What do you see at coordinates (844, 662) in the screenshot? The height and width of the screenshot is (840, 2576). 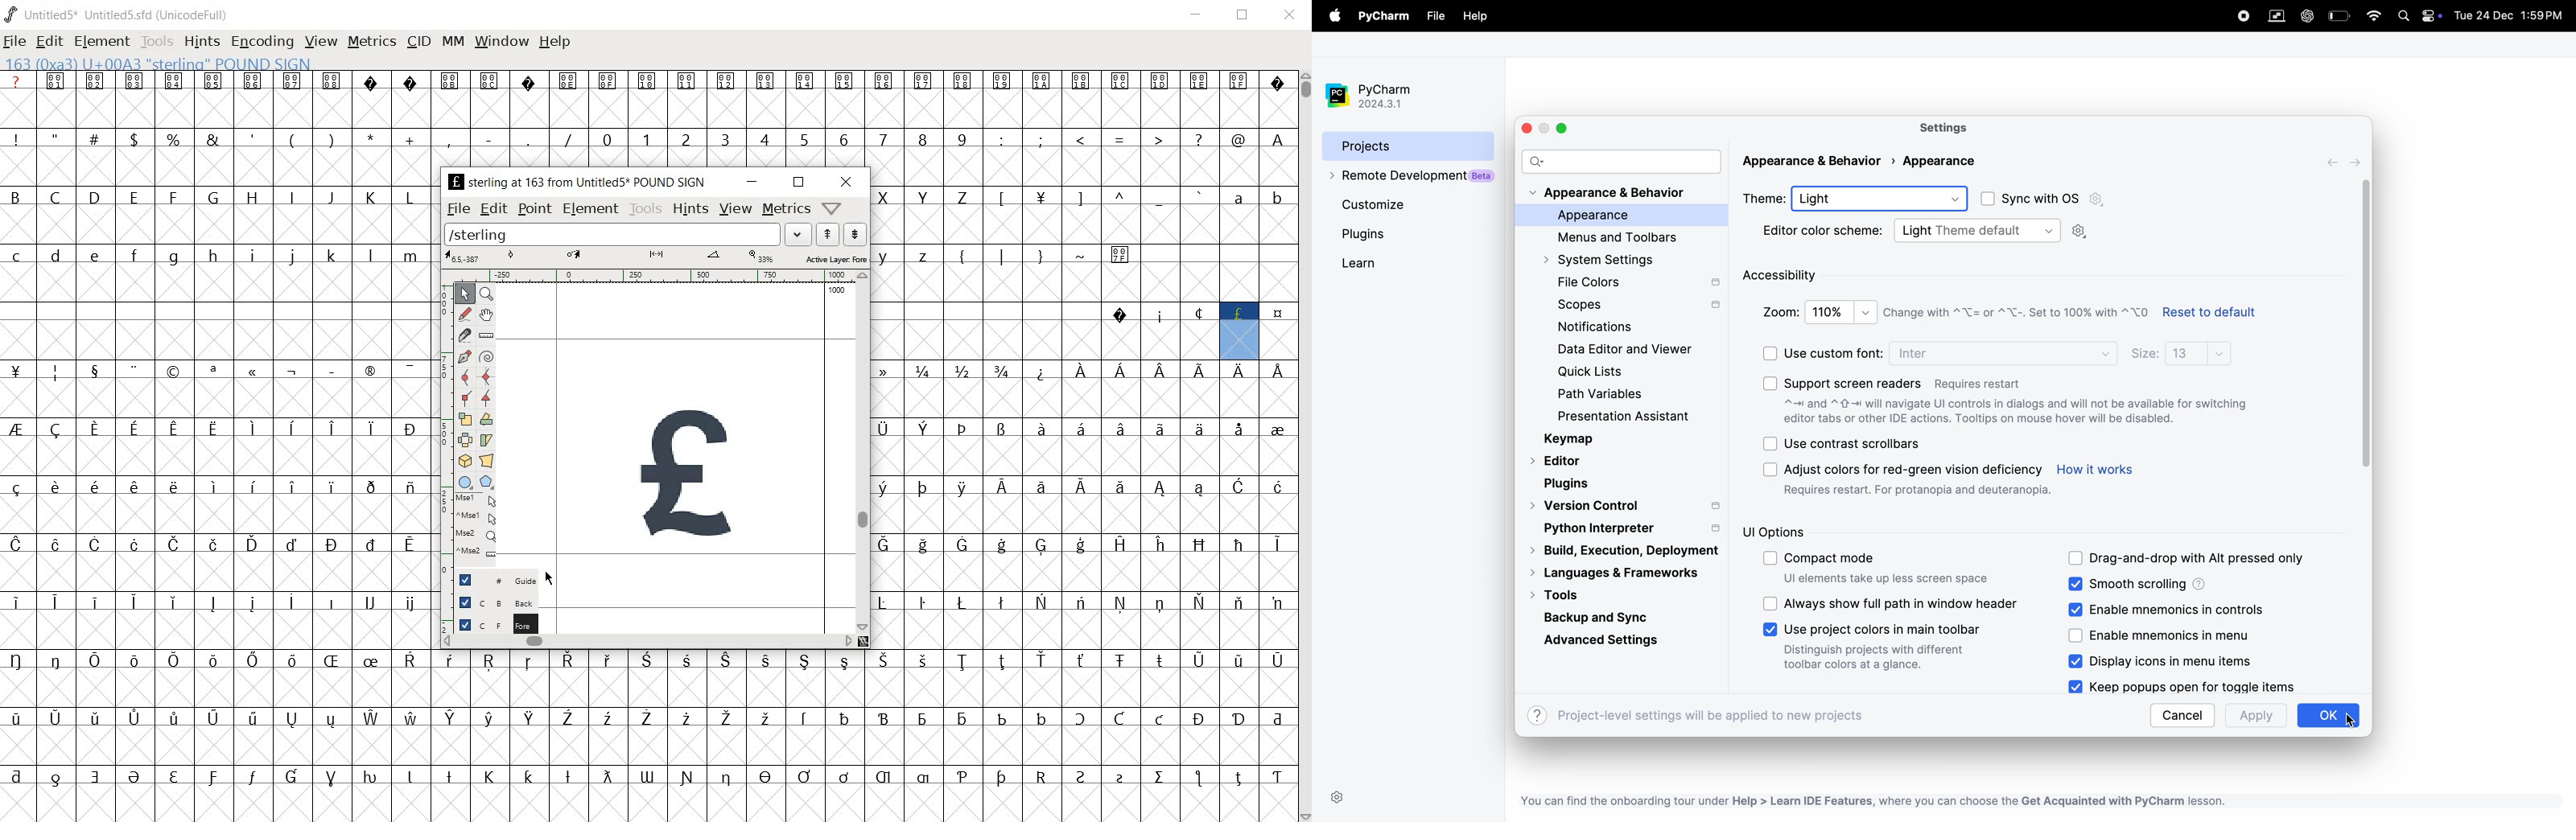 I see `Symbol` at bounding box center [844, 662].